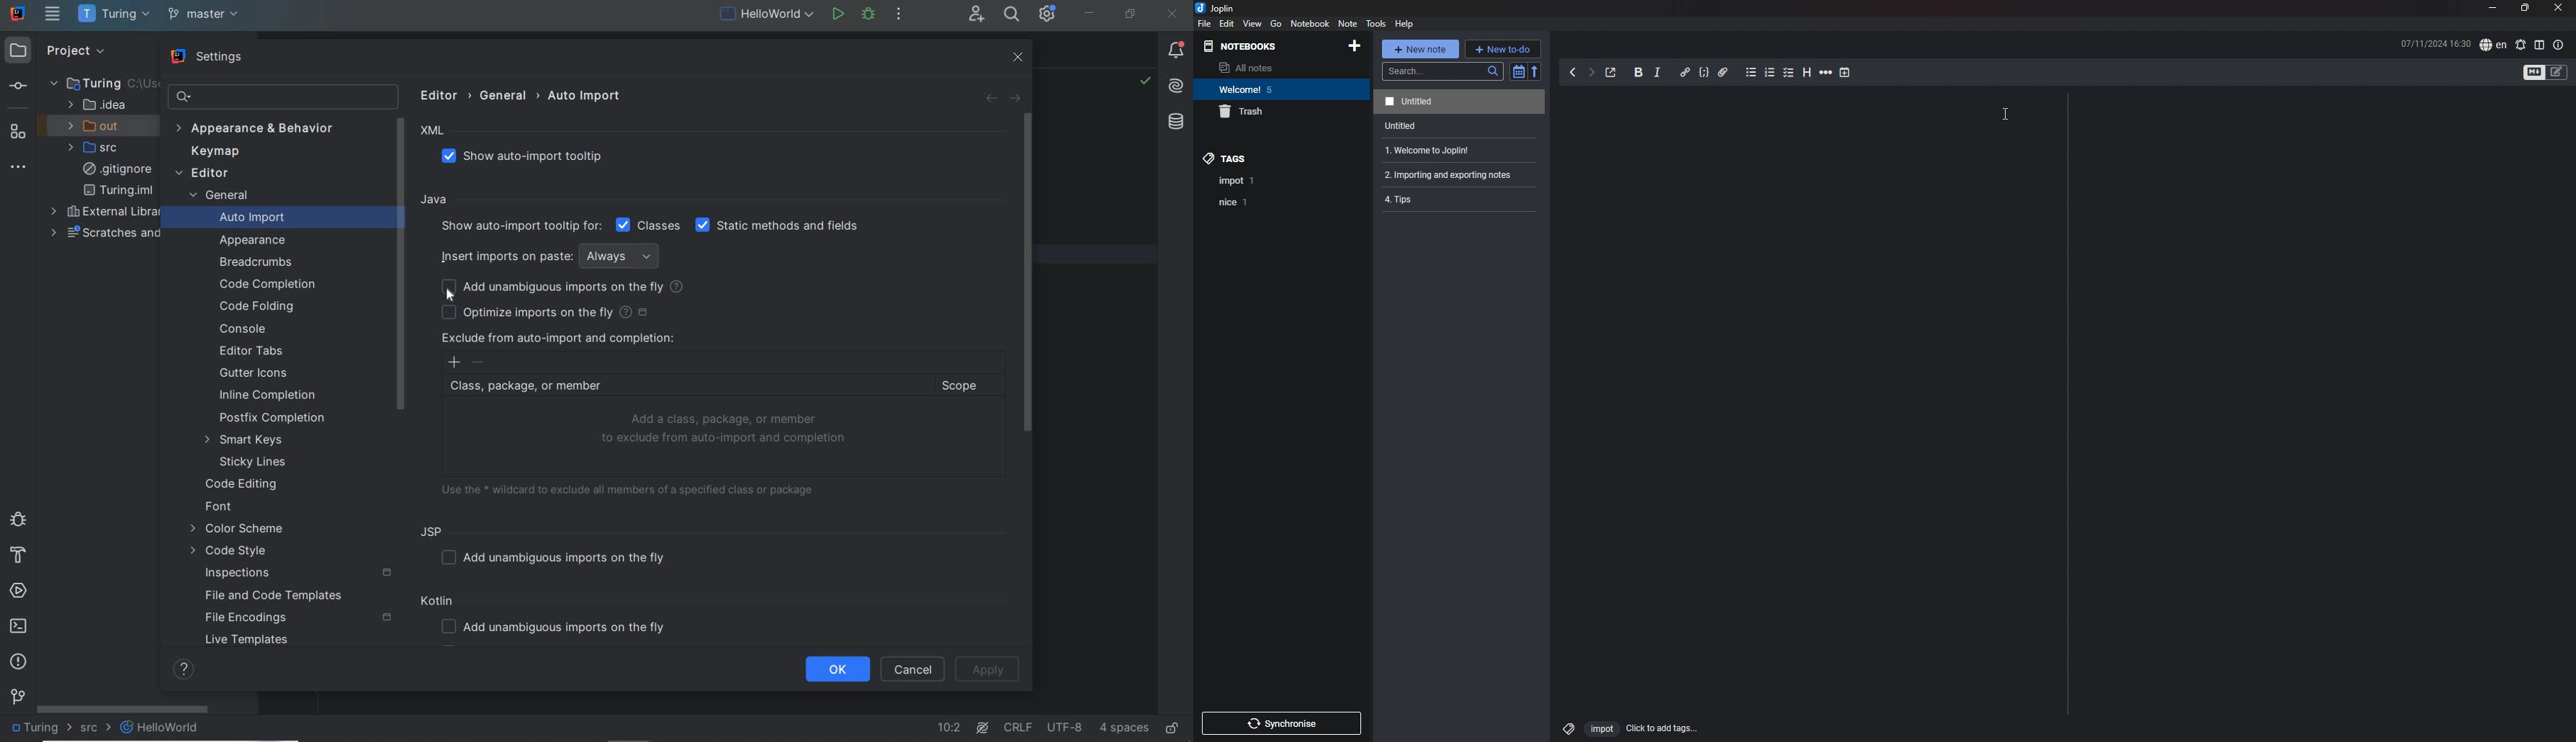  I want to click on file, so click(1205, 24).